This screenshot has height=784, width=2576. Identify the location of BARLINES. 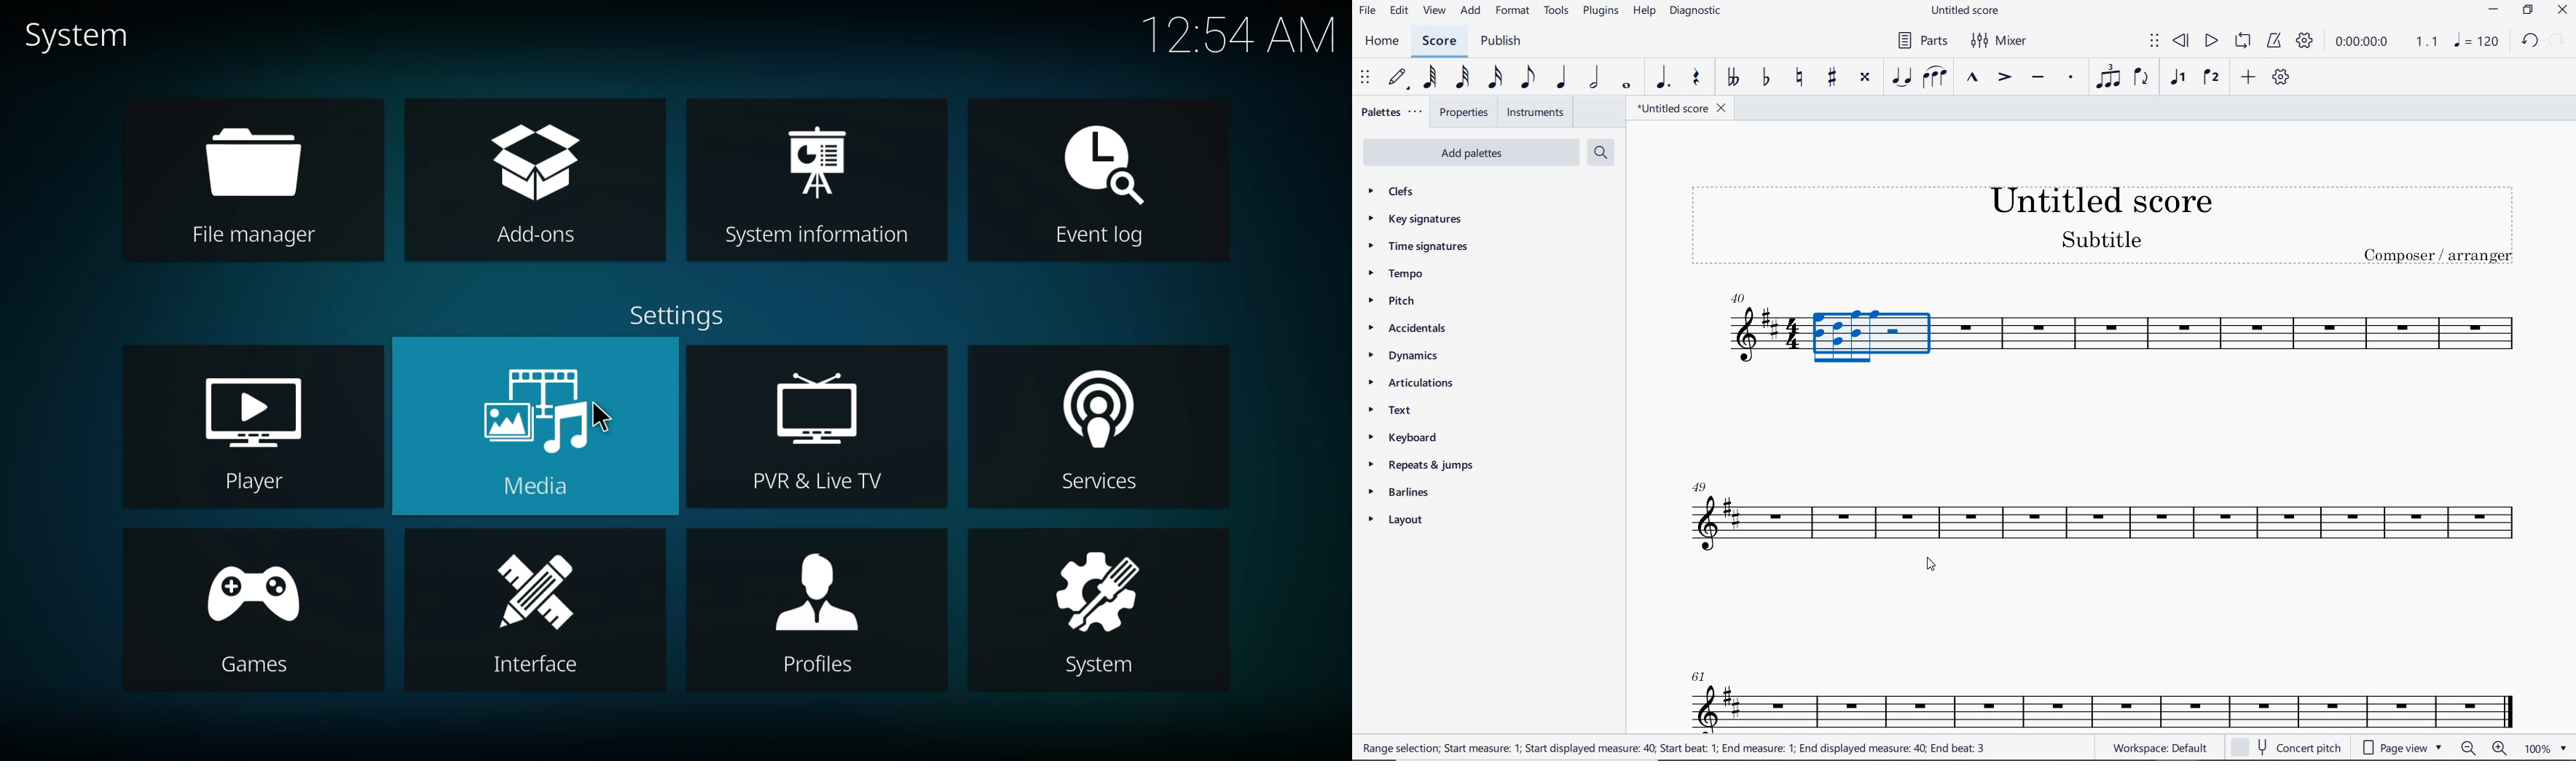
(1404, 495).